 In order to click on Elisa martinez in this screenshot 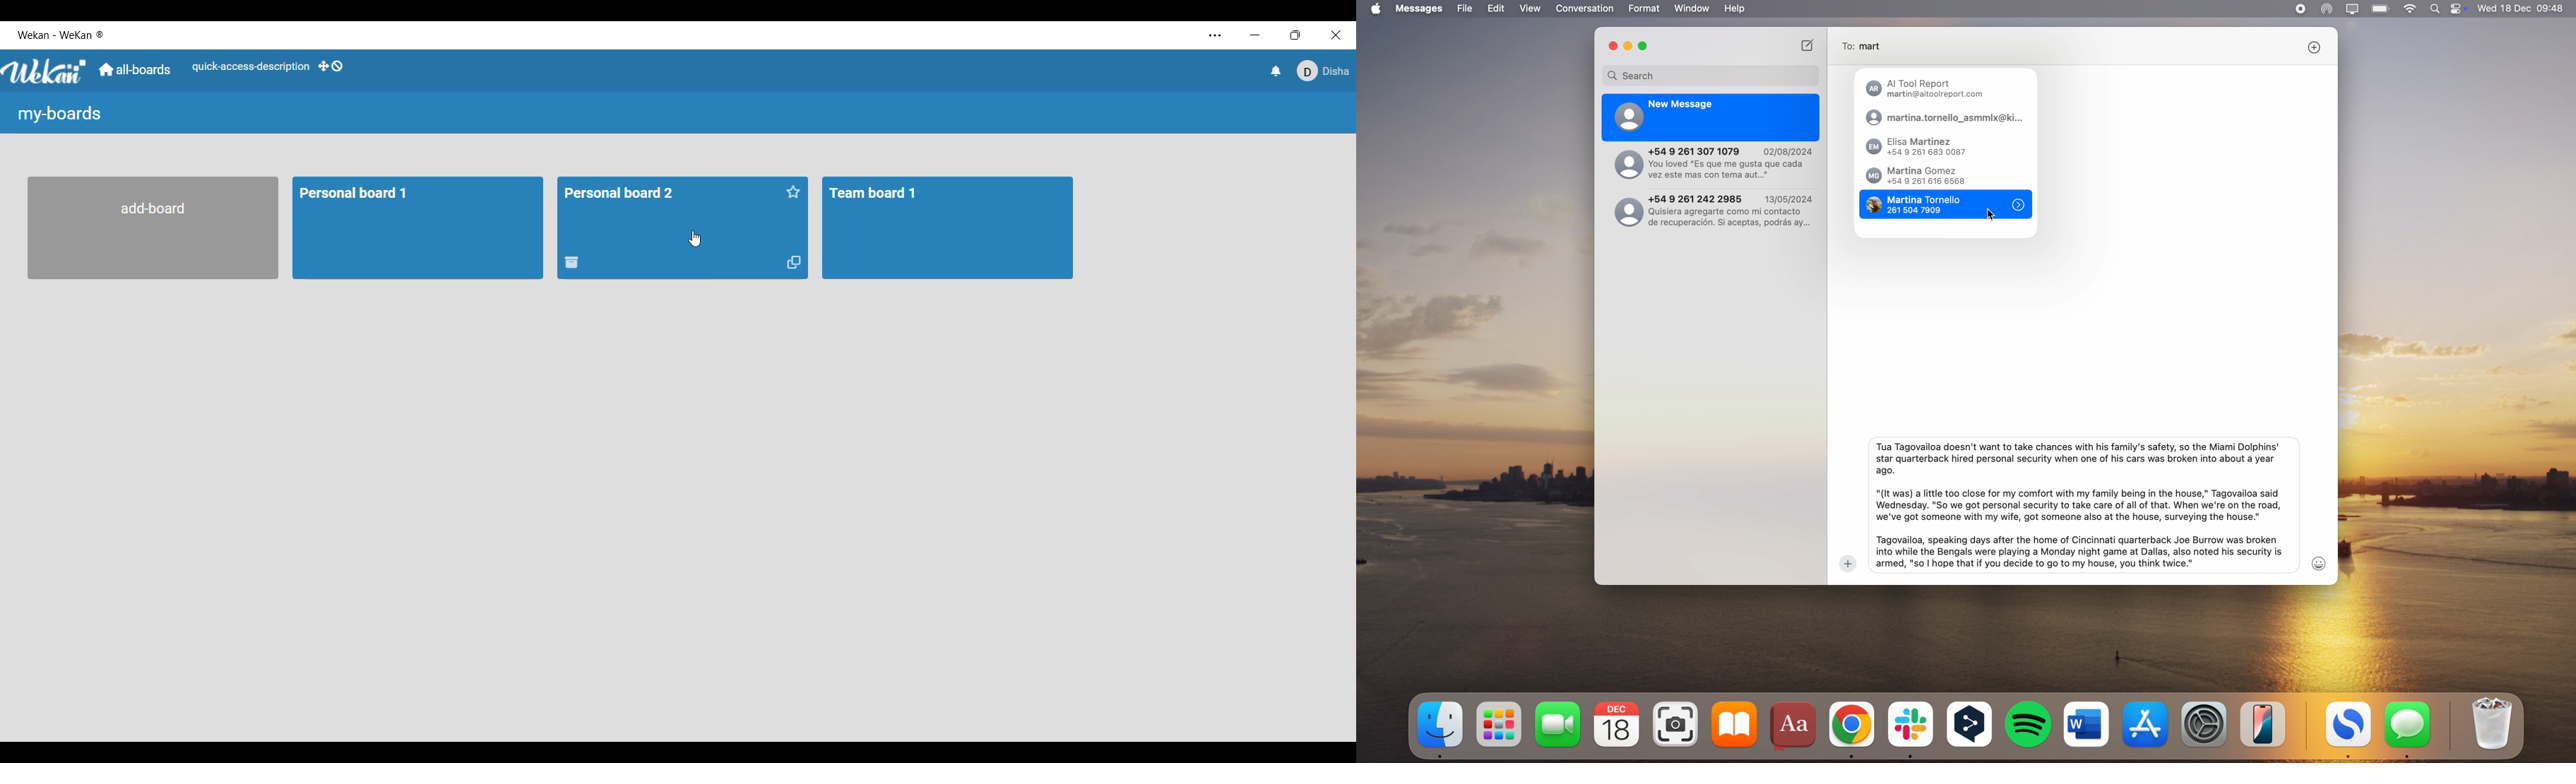, I will do `click(1922, 147)`.